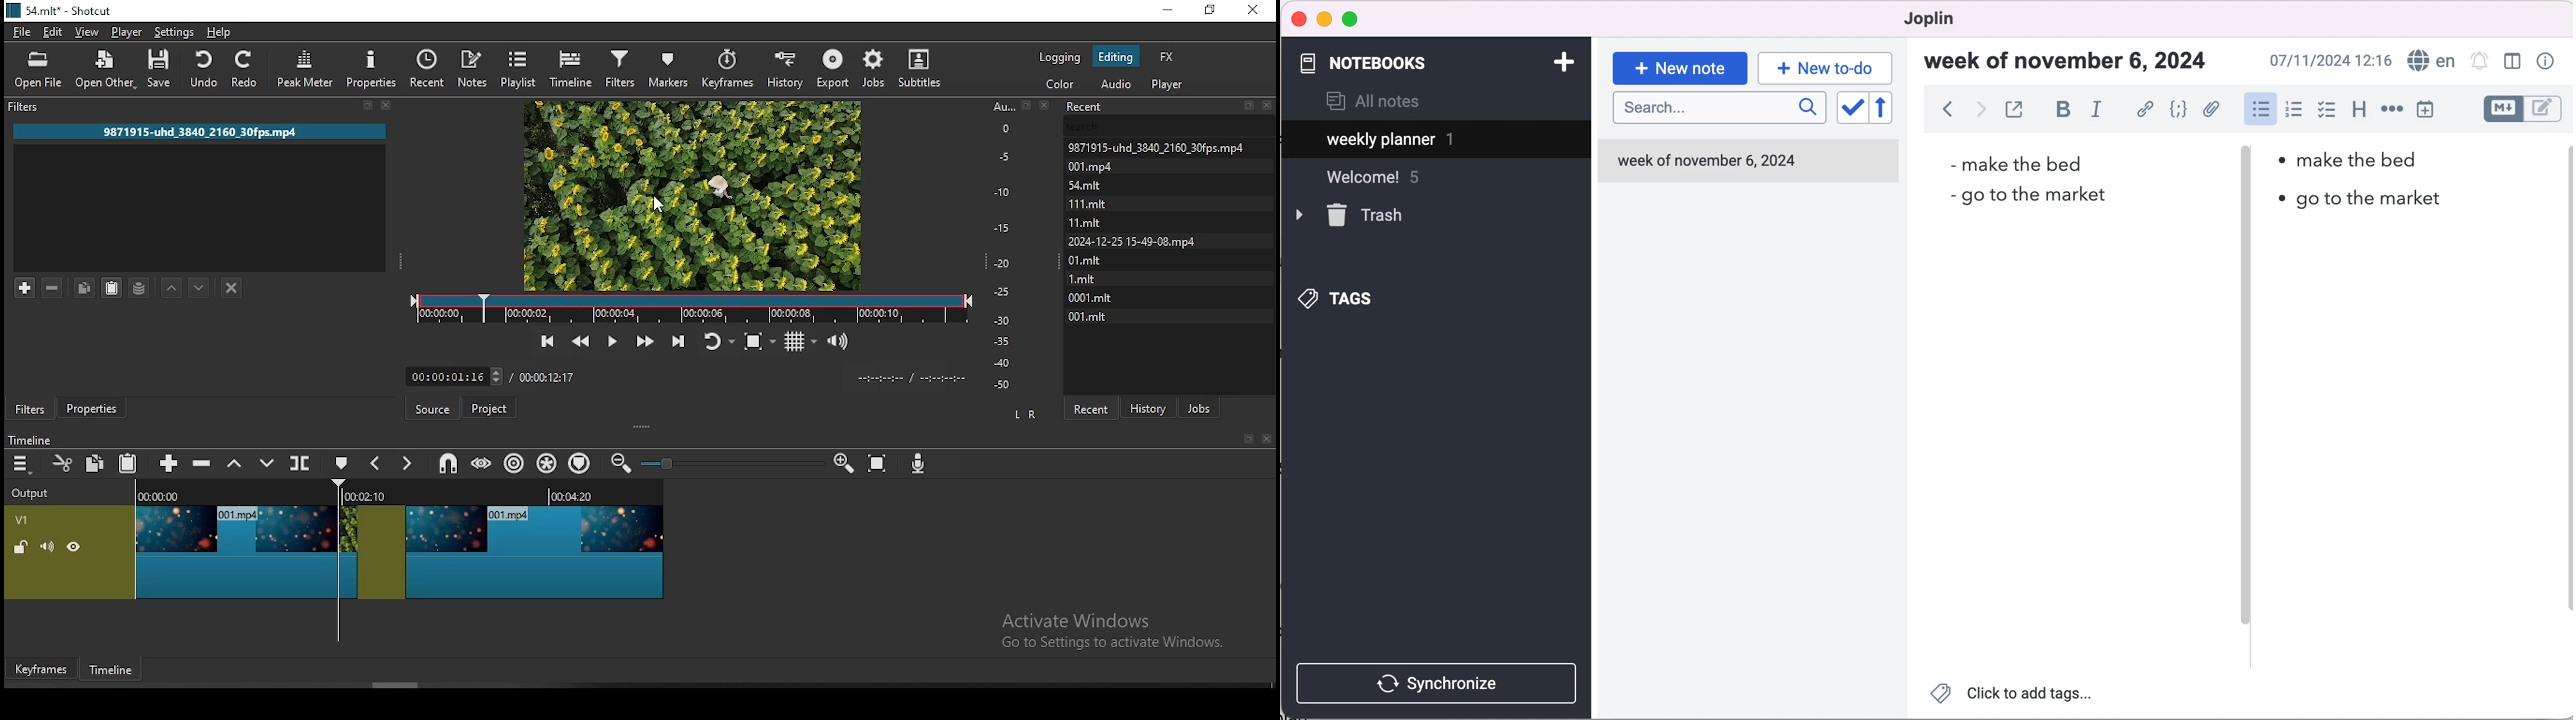 This screenshot has height=728, width=2576. What do you see at coordinates (730, 463) in the screenshot?
I see `zoom in or zoom out button` at bounding box center [730, 463].